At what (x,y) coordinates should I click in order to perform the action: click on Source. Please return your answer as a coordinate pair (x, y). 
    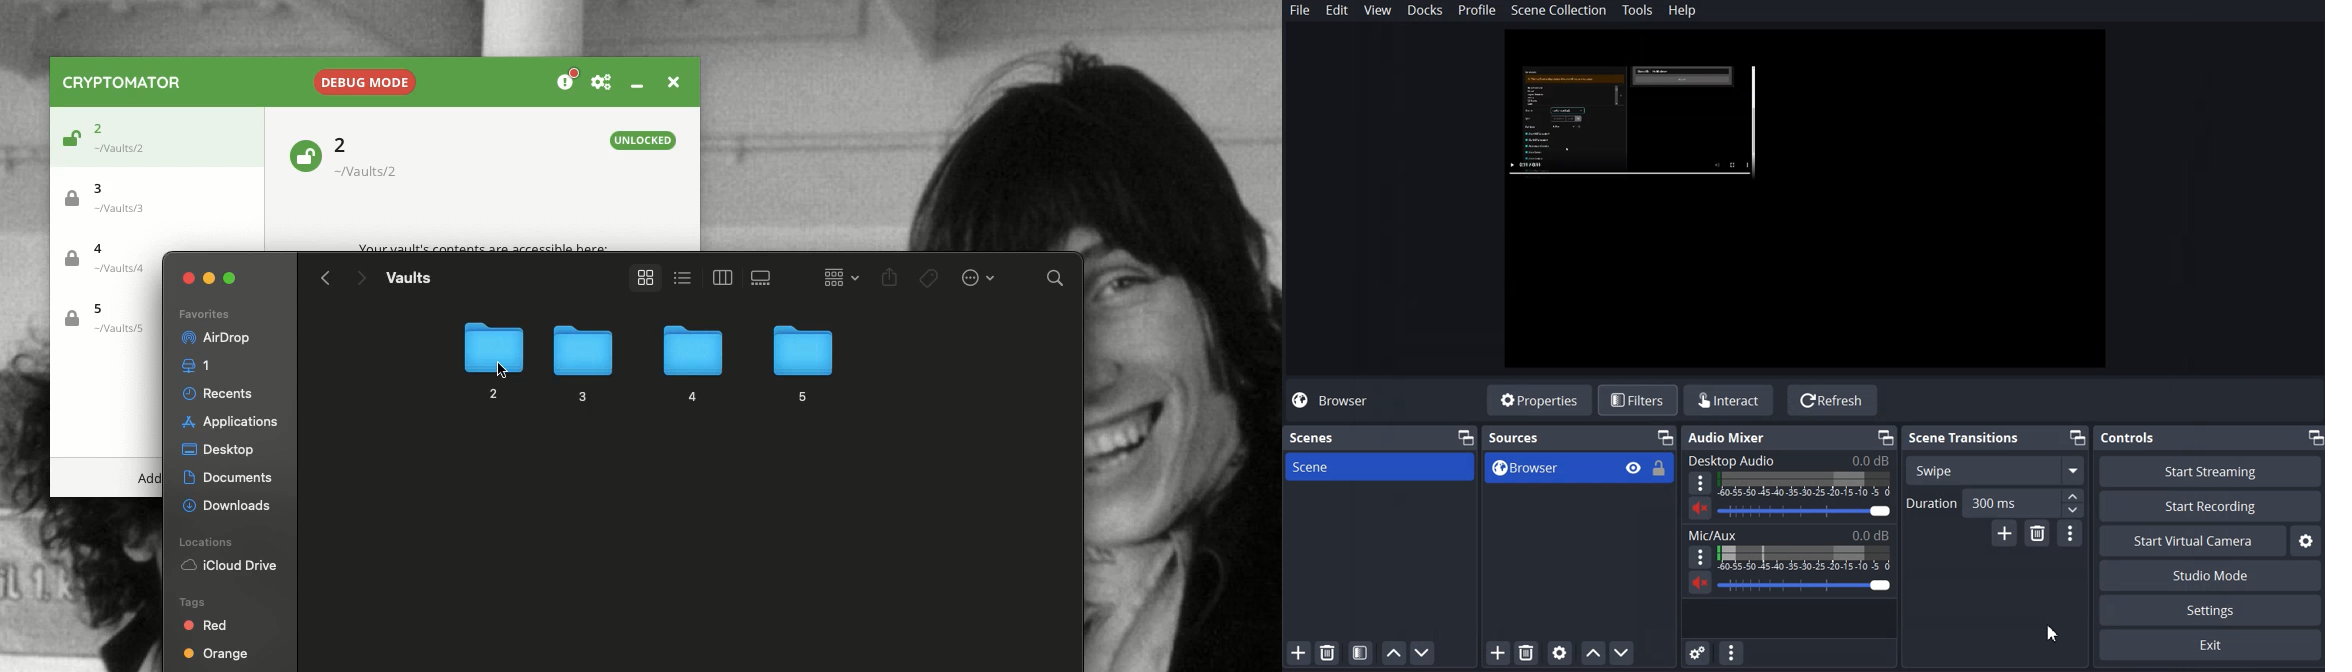
    Looking at the image, I should click on (1514, 438).